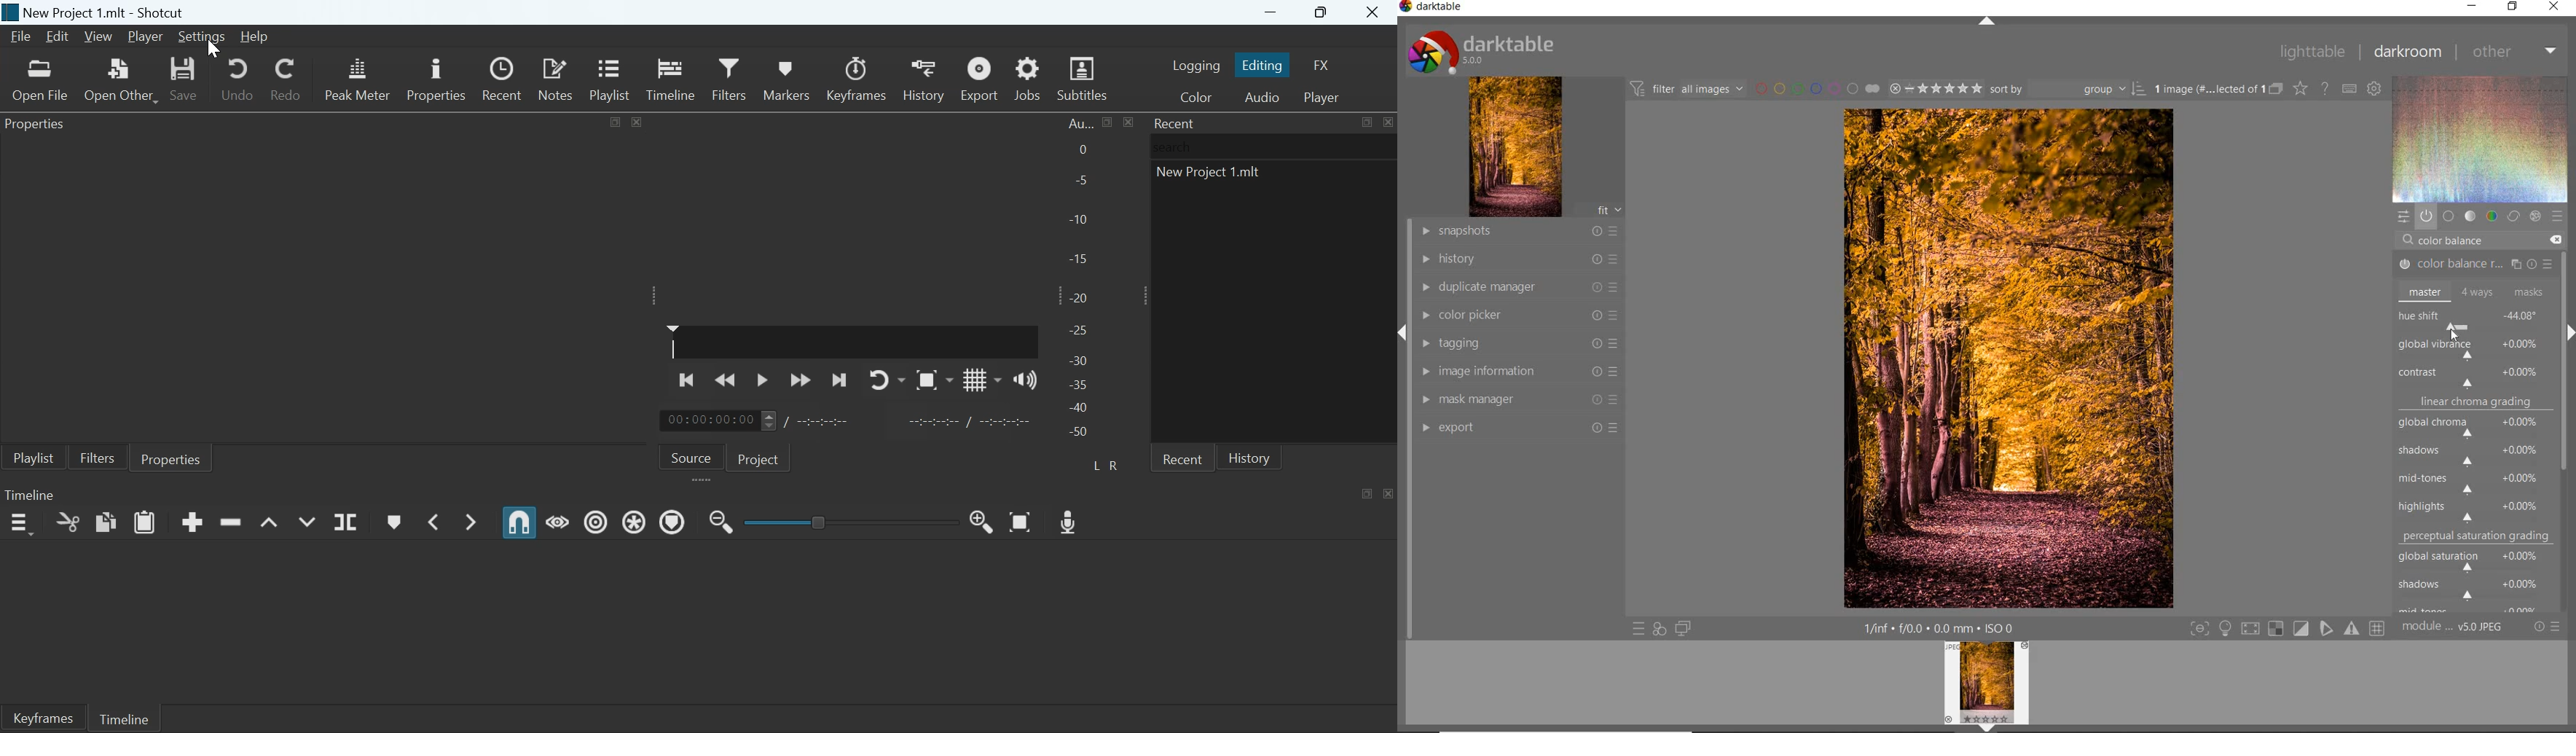 Image resolution: width=2576 pixels, height=756 pixels. Describe the element at coordinates (2479, 536) in the screenshot. I see `perceptual saturation grading` at that location.